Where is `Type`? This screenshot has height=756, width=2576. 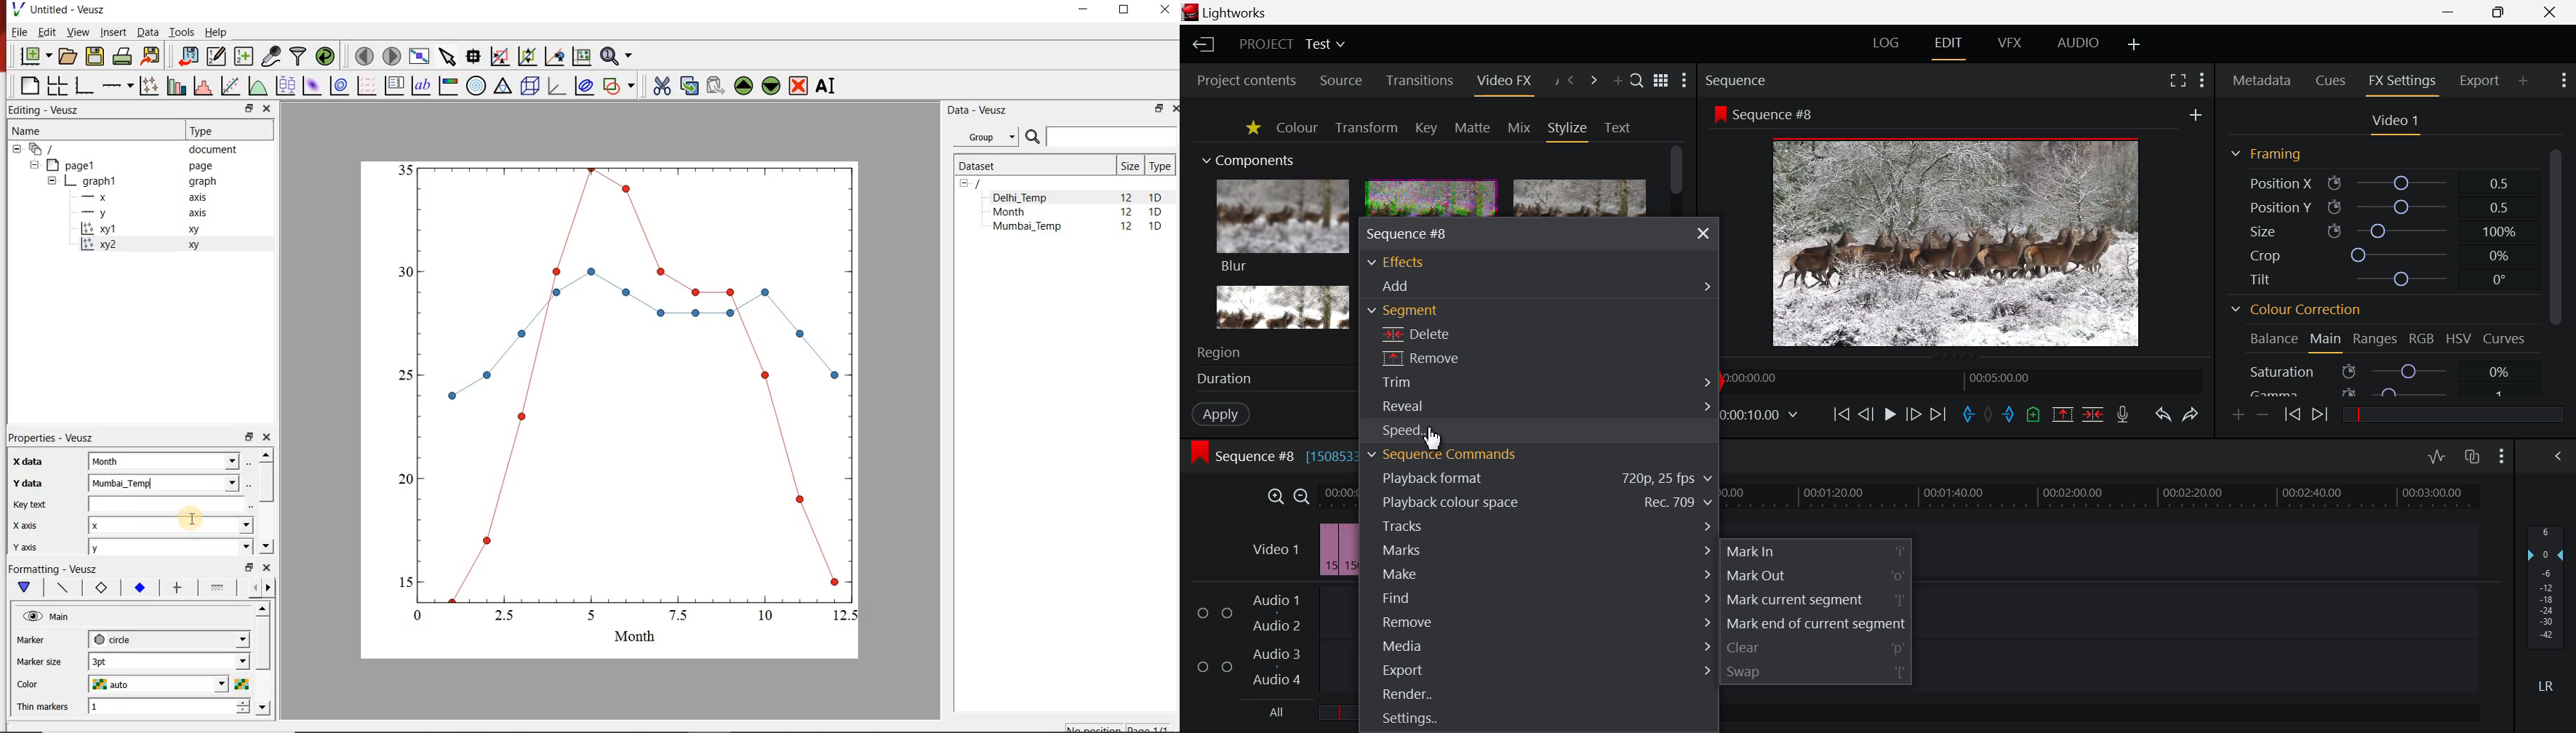 Type is located at coordinates (207, 131).